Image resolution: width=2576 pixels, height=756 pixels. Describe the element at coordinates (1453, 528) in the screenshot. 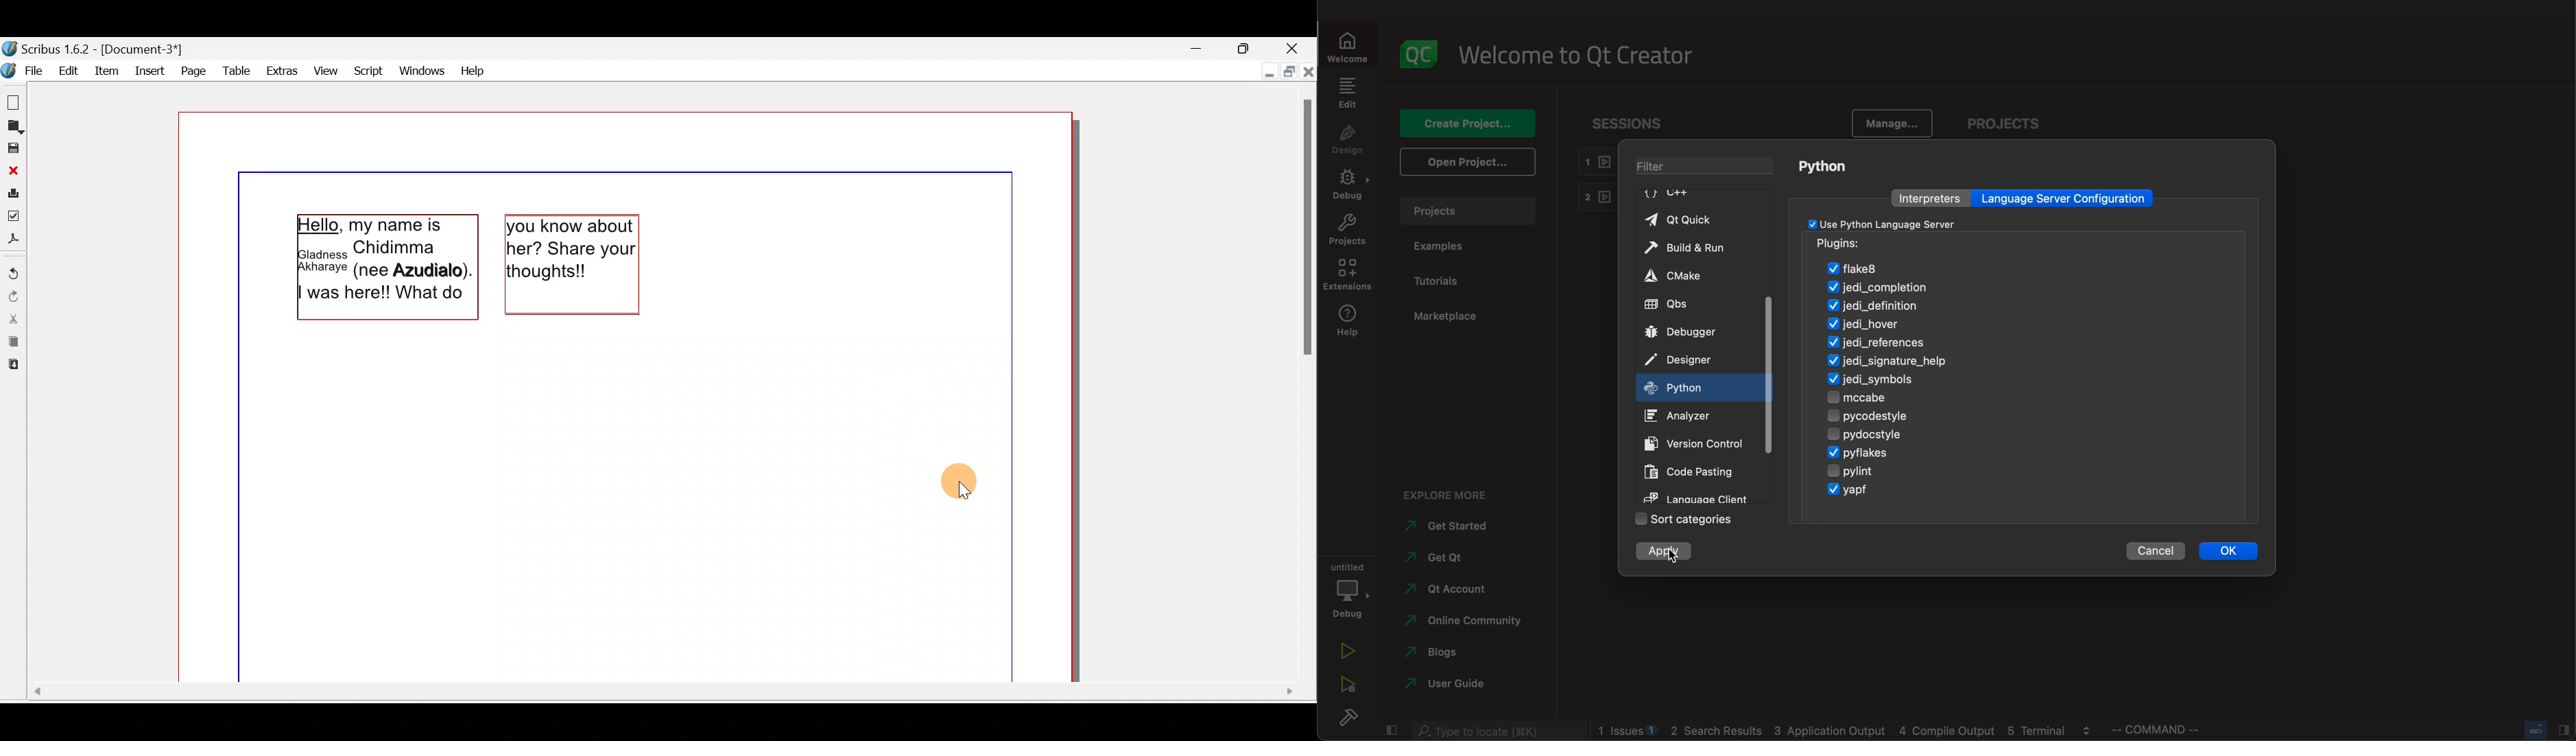

I see `started` at that location.